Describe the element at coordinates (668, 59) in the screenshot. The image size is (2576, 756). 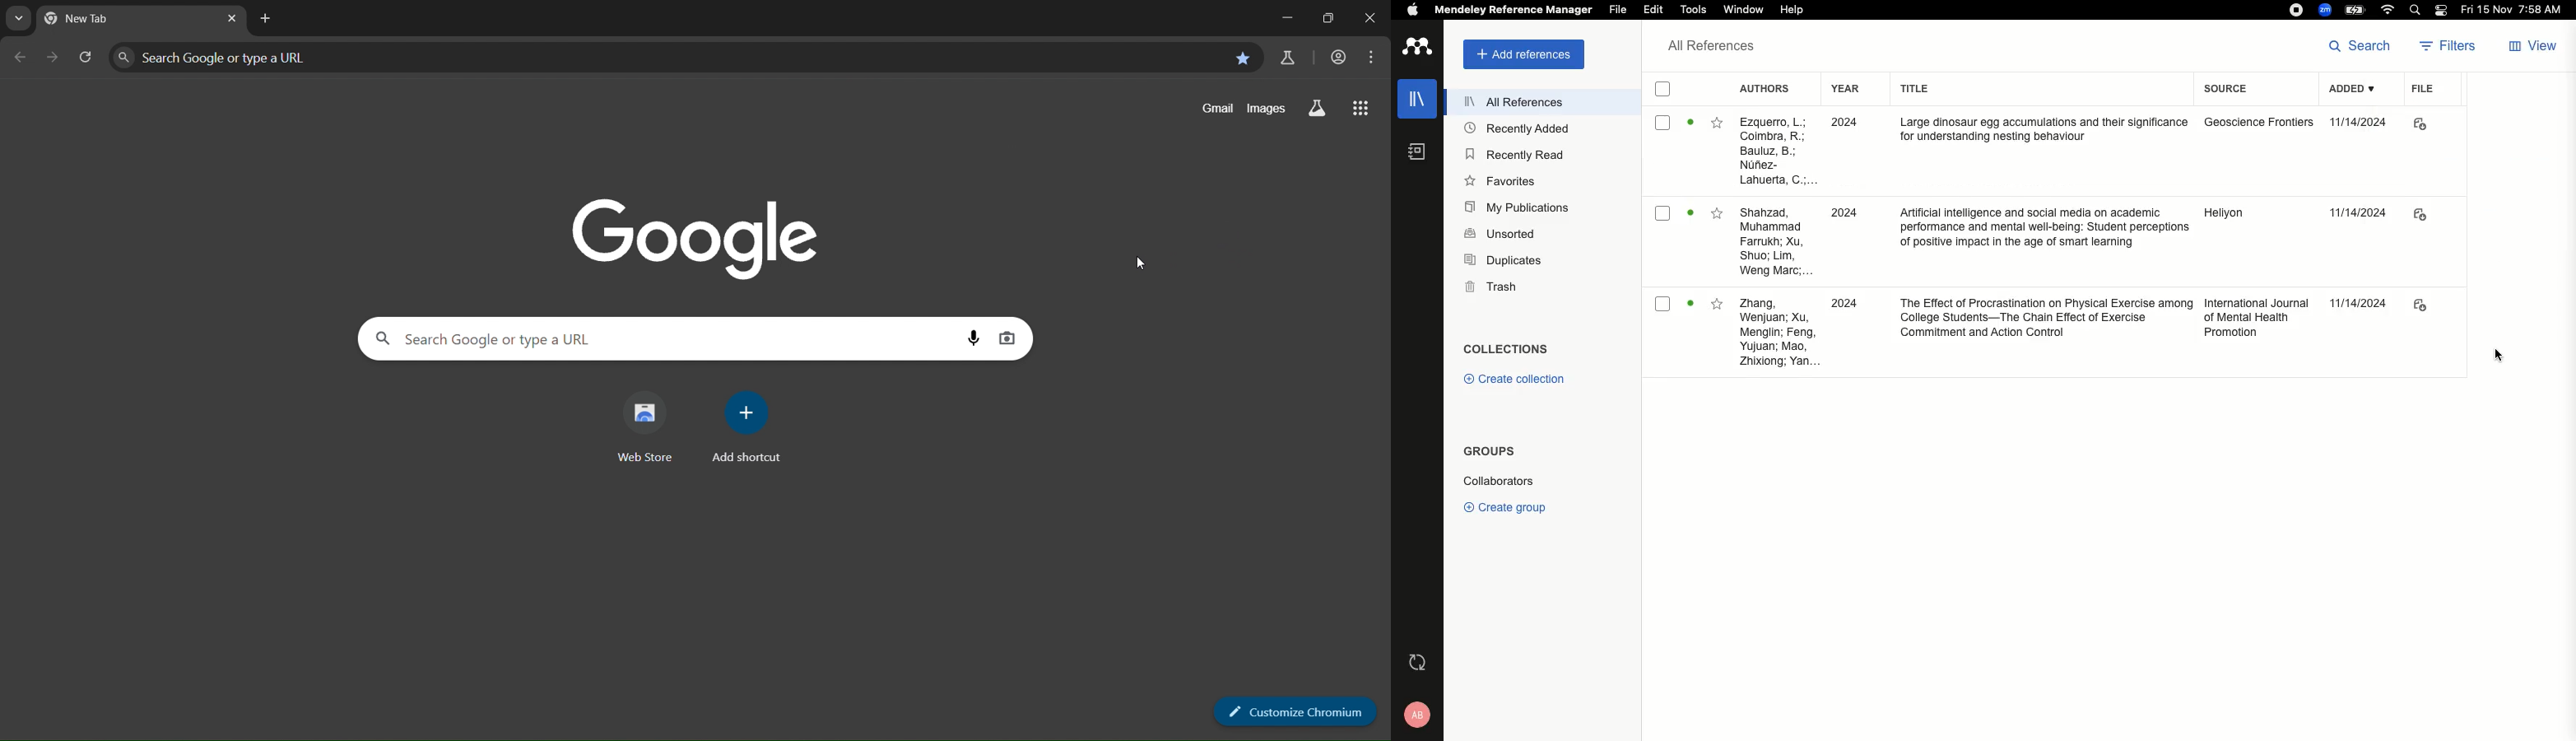
I see `Search Google or type a URL` at that location.